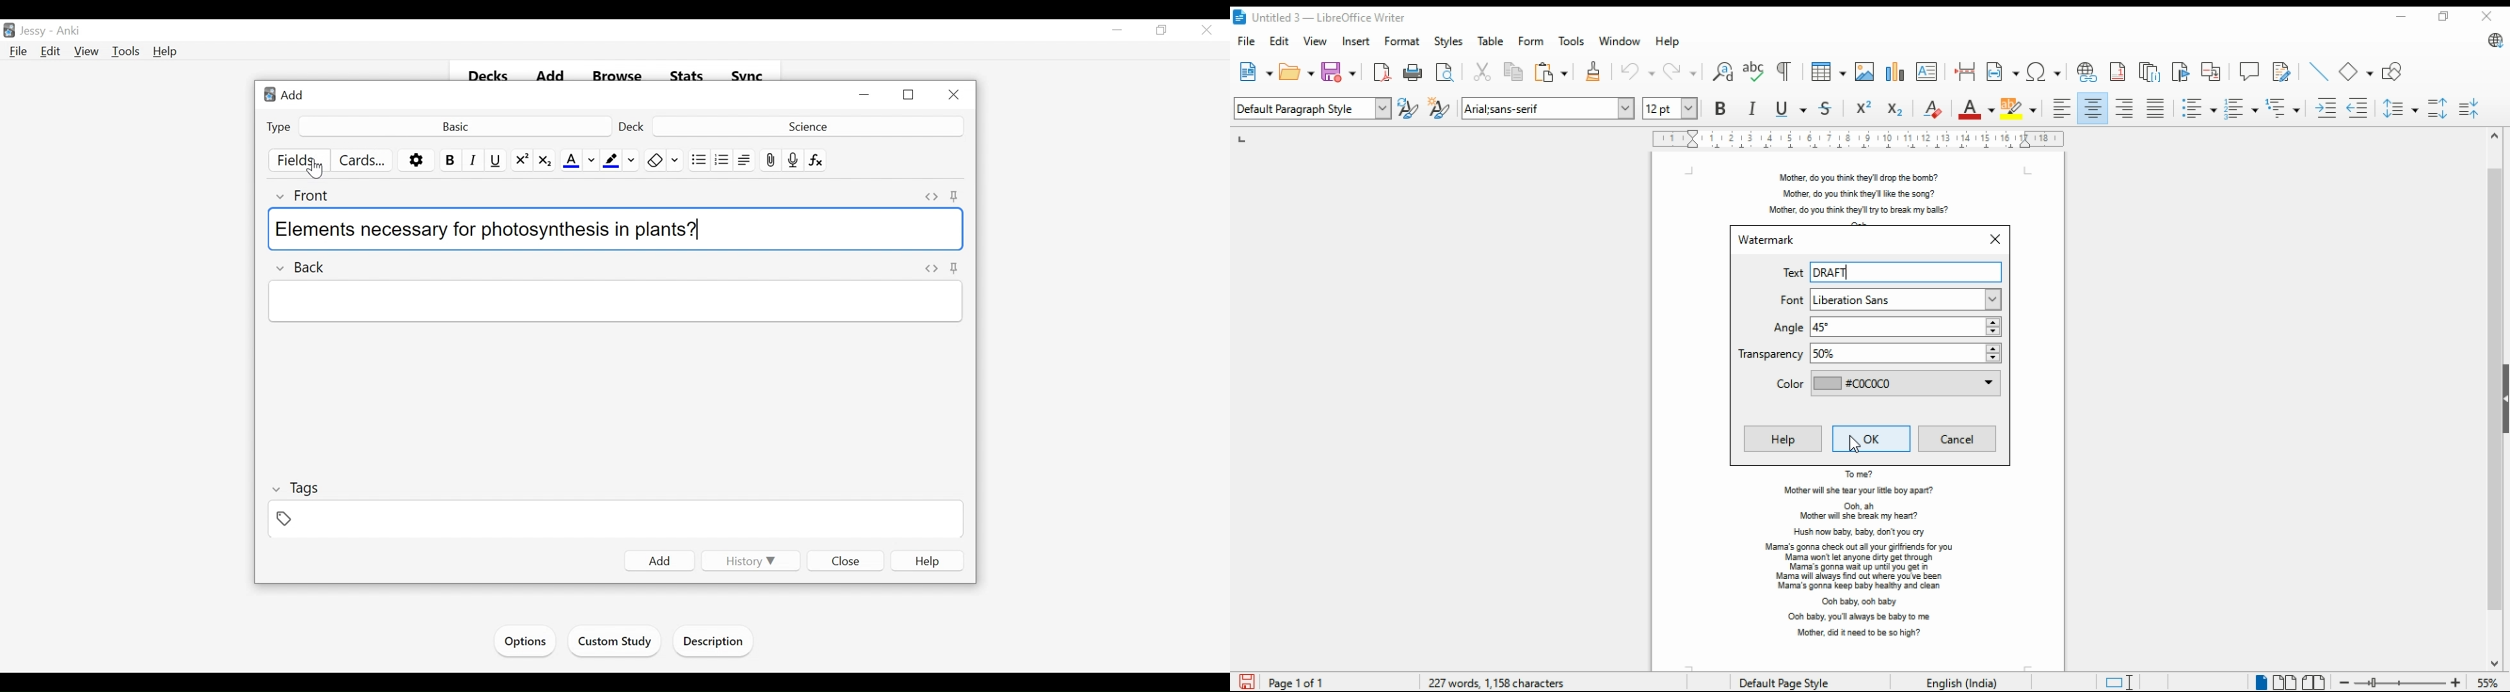 The width and height of the screenshot is (2520, 700). I want to click on Toggle HTML Editor, so click(932, 268).